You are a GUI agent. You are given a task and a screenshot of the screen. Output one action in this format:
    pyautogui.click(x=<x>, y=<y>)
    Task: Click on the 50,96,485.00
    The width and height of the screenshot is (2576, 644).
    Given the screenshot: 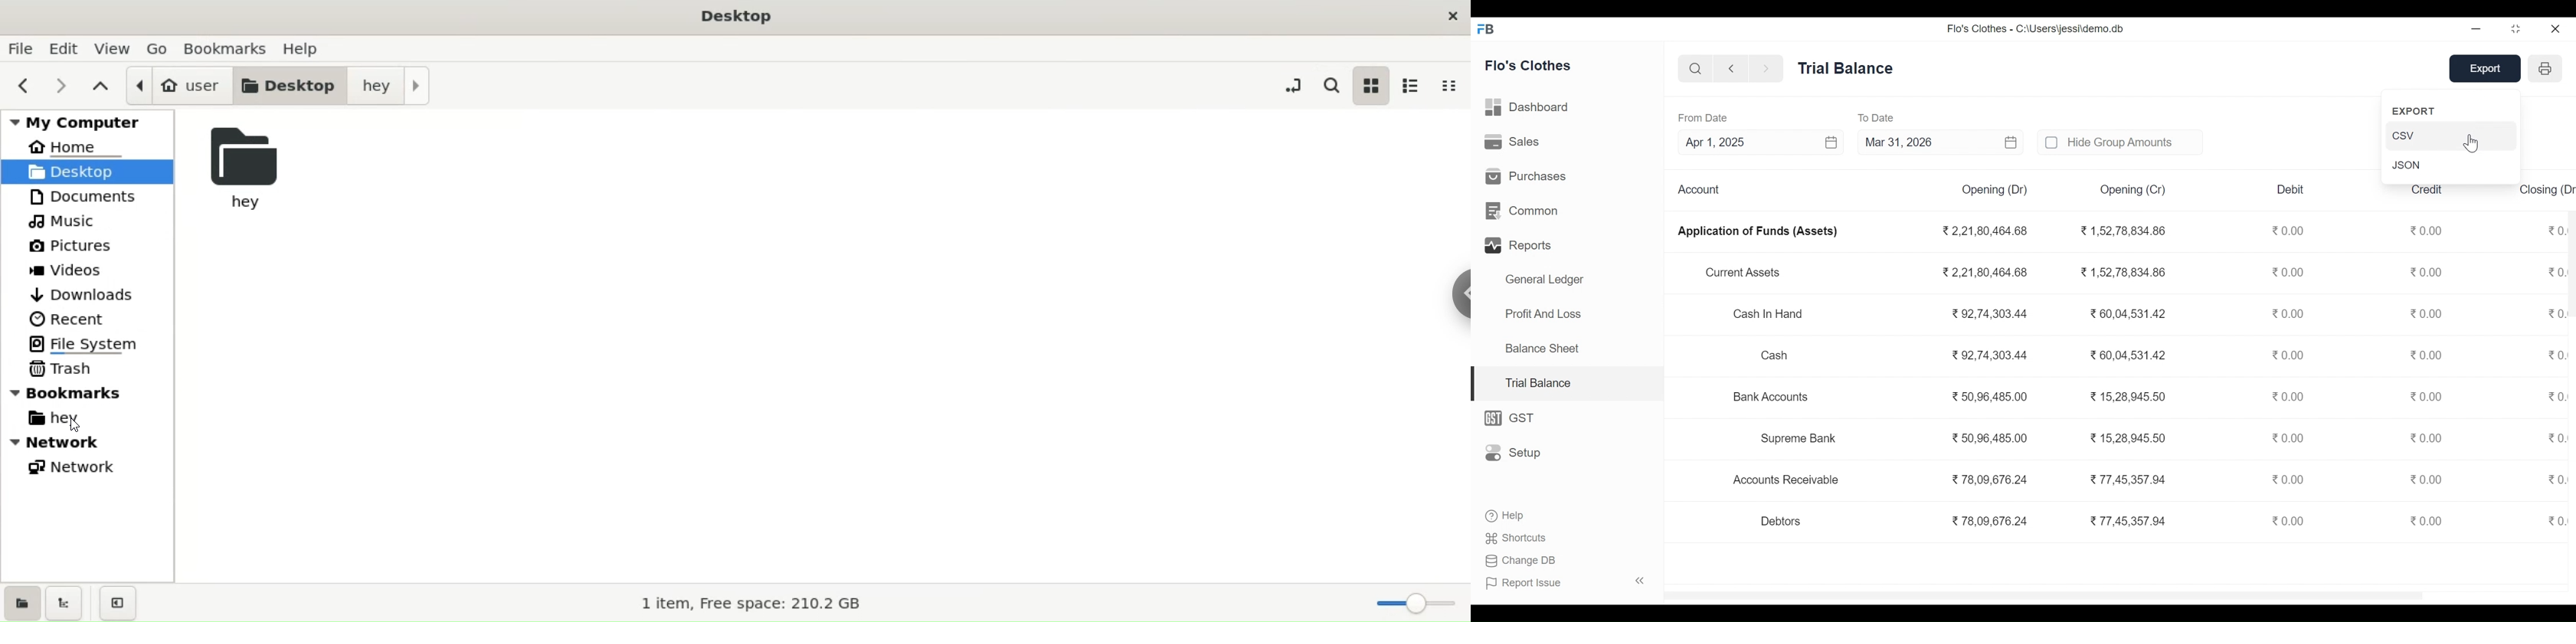 What is the action you would take?
    pyautogui.click(x=1989, y=437)
    